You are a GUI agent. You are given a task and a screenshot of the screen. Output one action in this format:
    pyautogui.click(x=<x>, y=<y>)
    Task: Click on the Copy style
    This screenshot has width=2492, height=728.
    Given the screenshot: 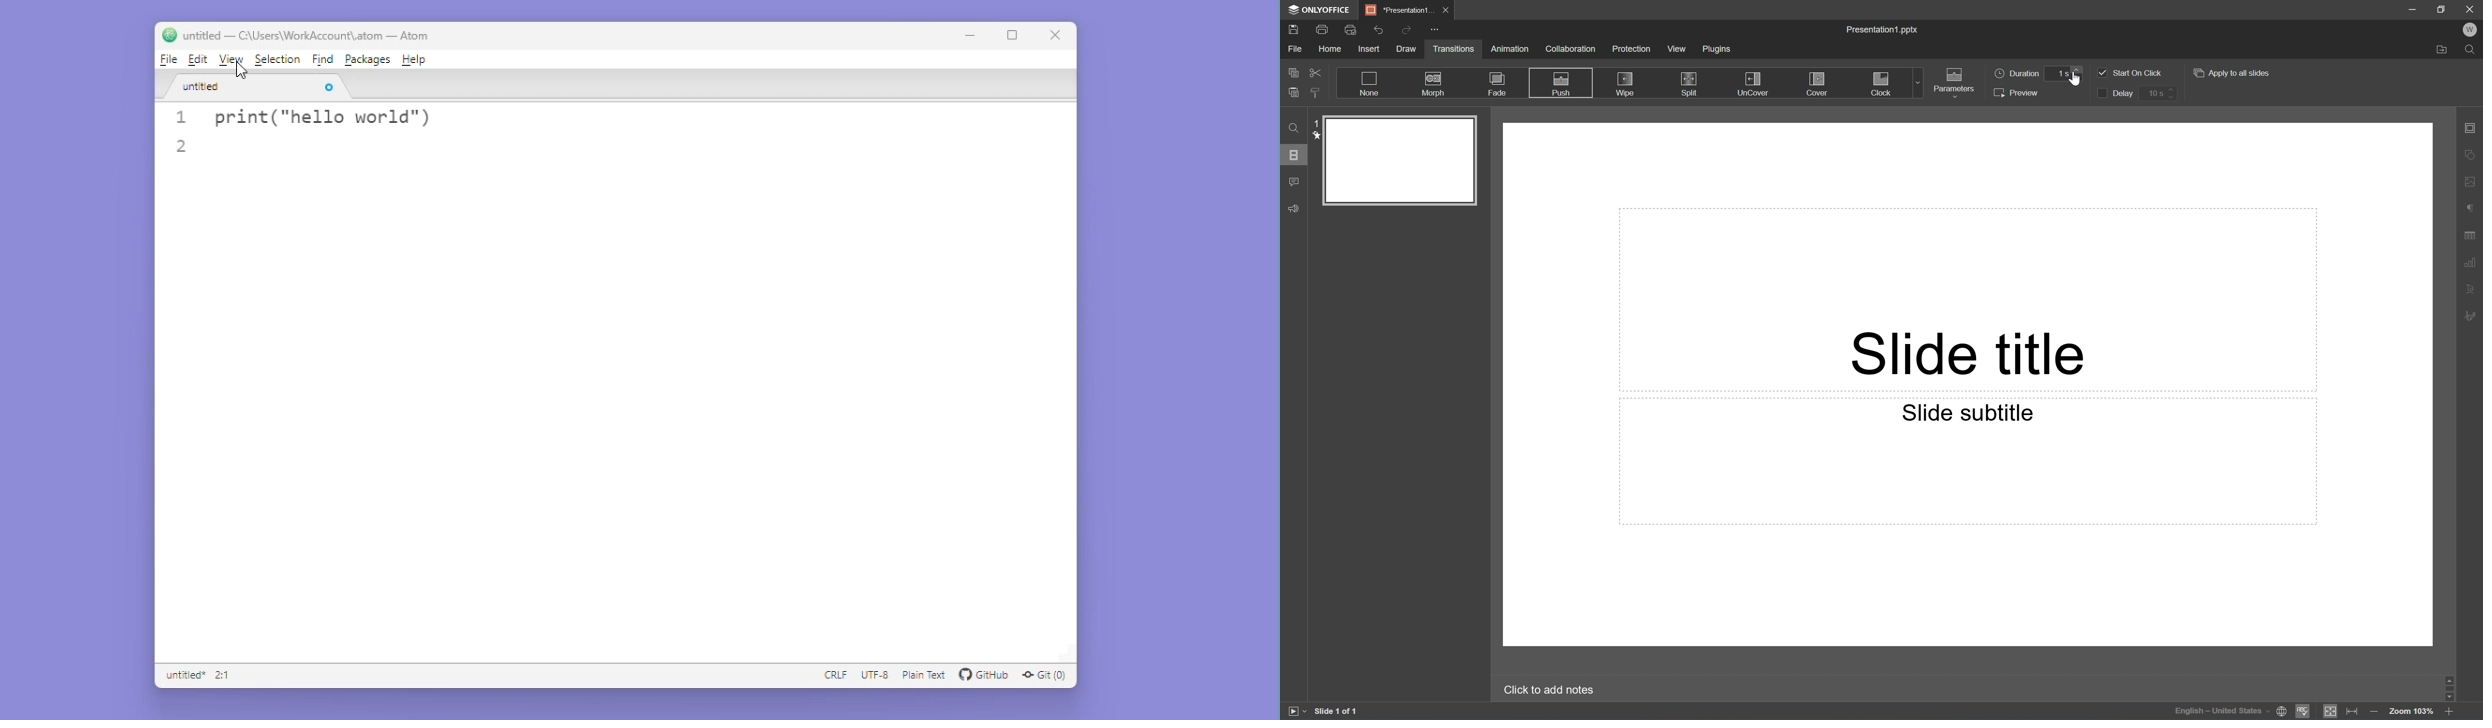 What is the action you would take?
    pyautogui.click(x=1315, y=94)
    